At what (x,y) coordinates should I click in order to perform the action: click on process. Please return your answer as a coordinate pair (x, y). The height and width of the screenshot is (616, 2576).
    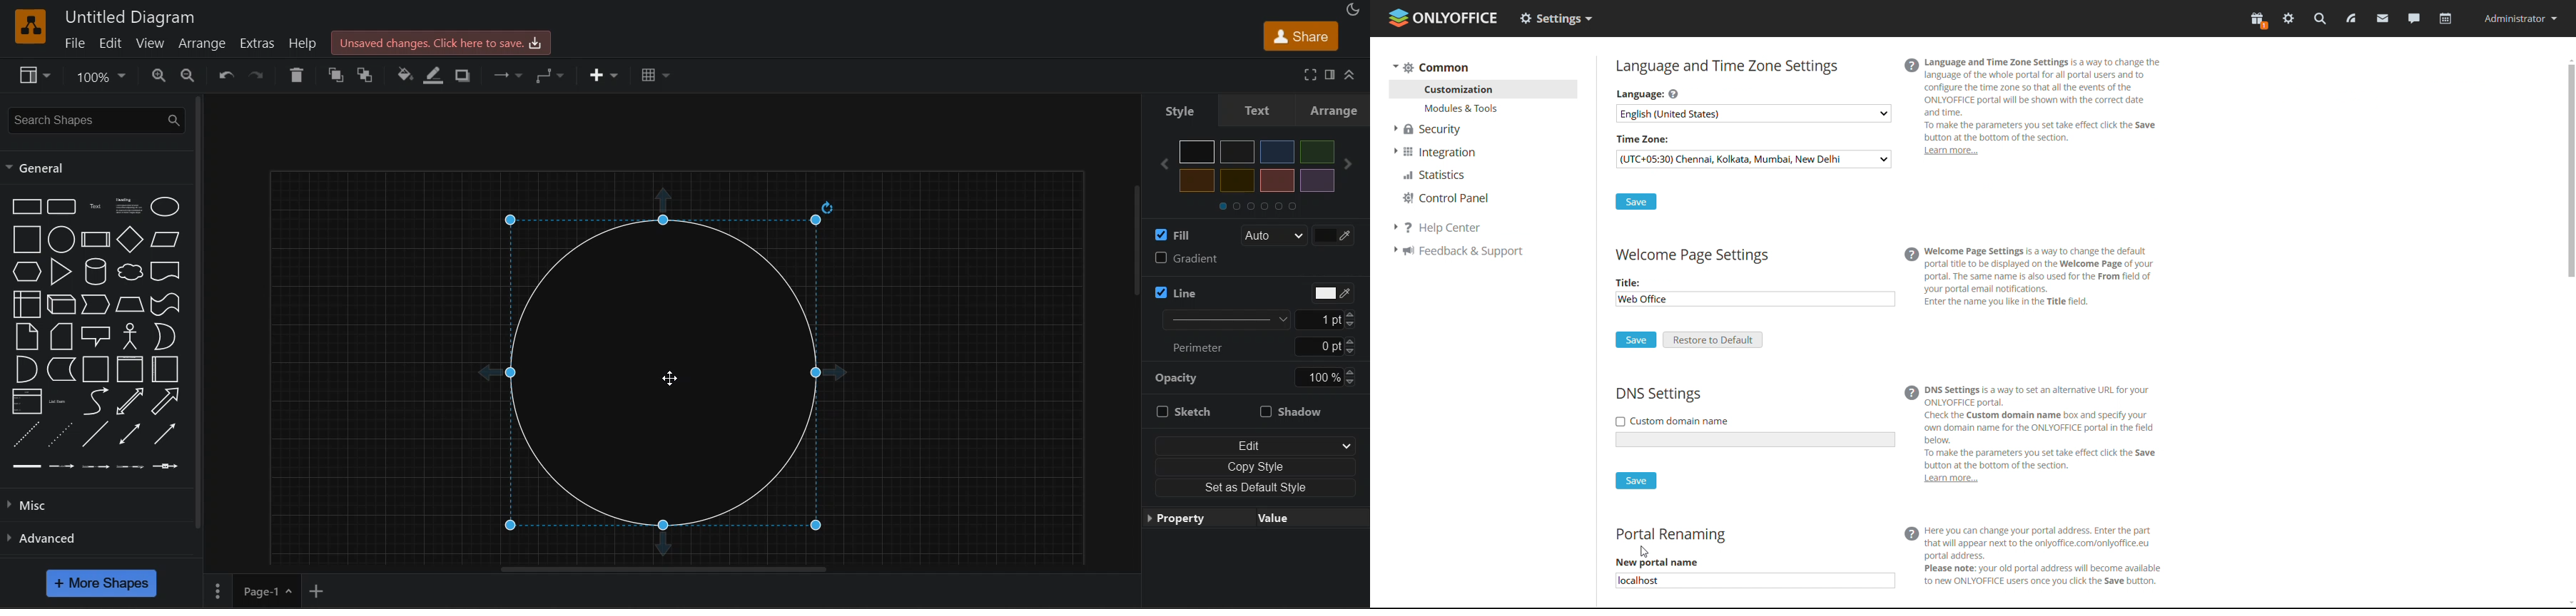
    Looking at the image, I should click on (98, 240).